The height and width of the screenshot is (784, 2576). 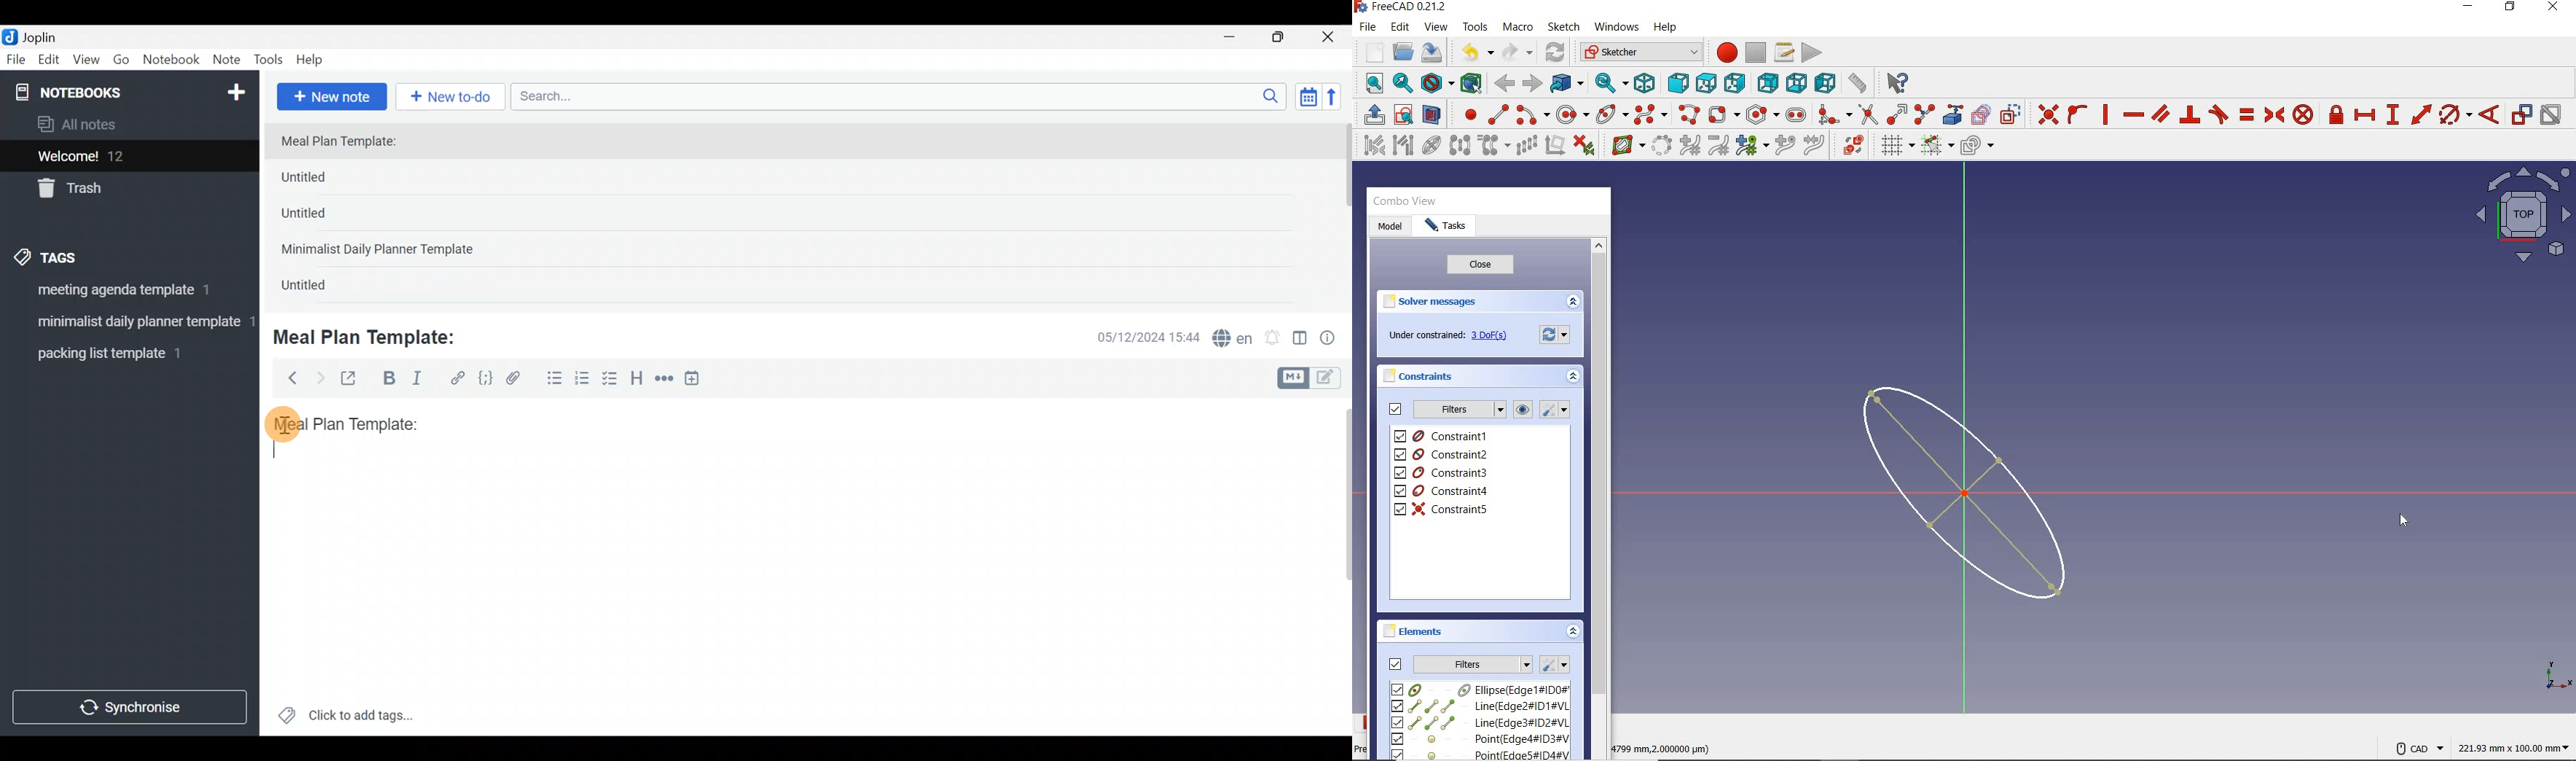 I want to click on view, so click(x=1437, y=26).